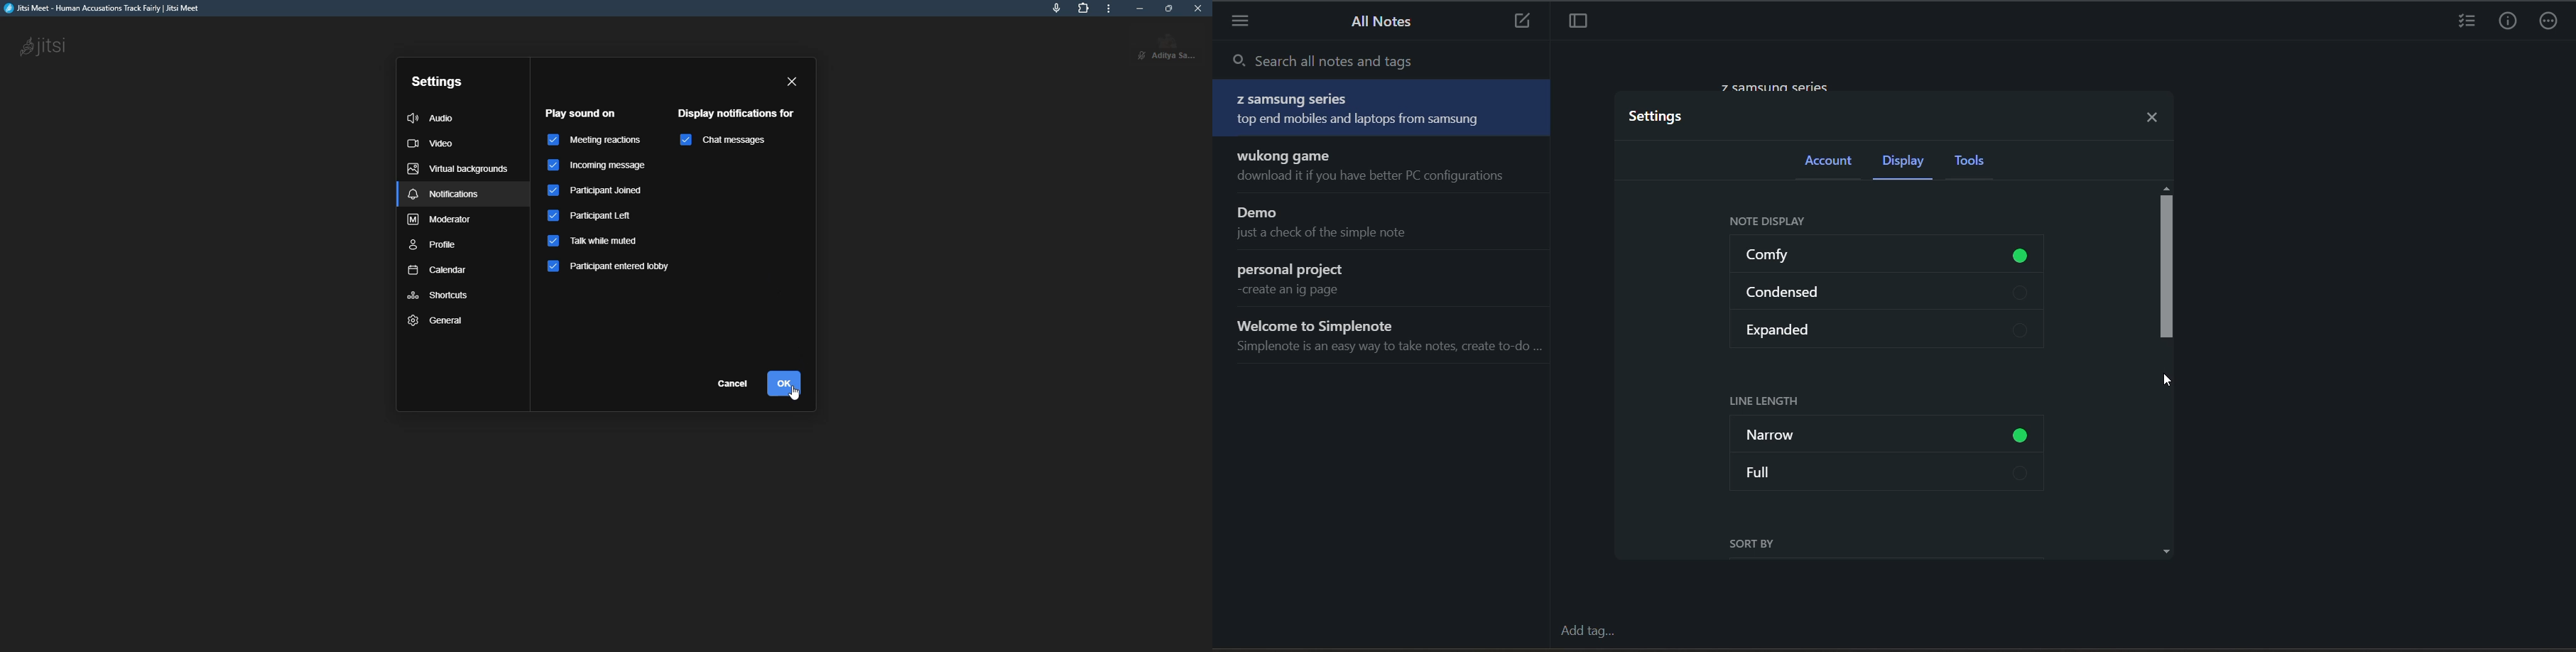  I want to click on info, so click(2508, 21).